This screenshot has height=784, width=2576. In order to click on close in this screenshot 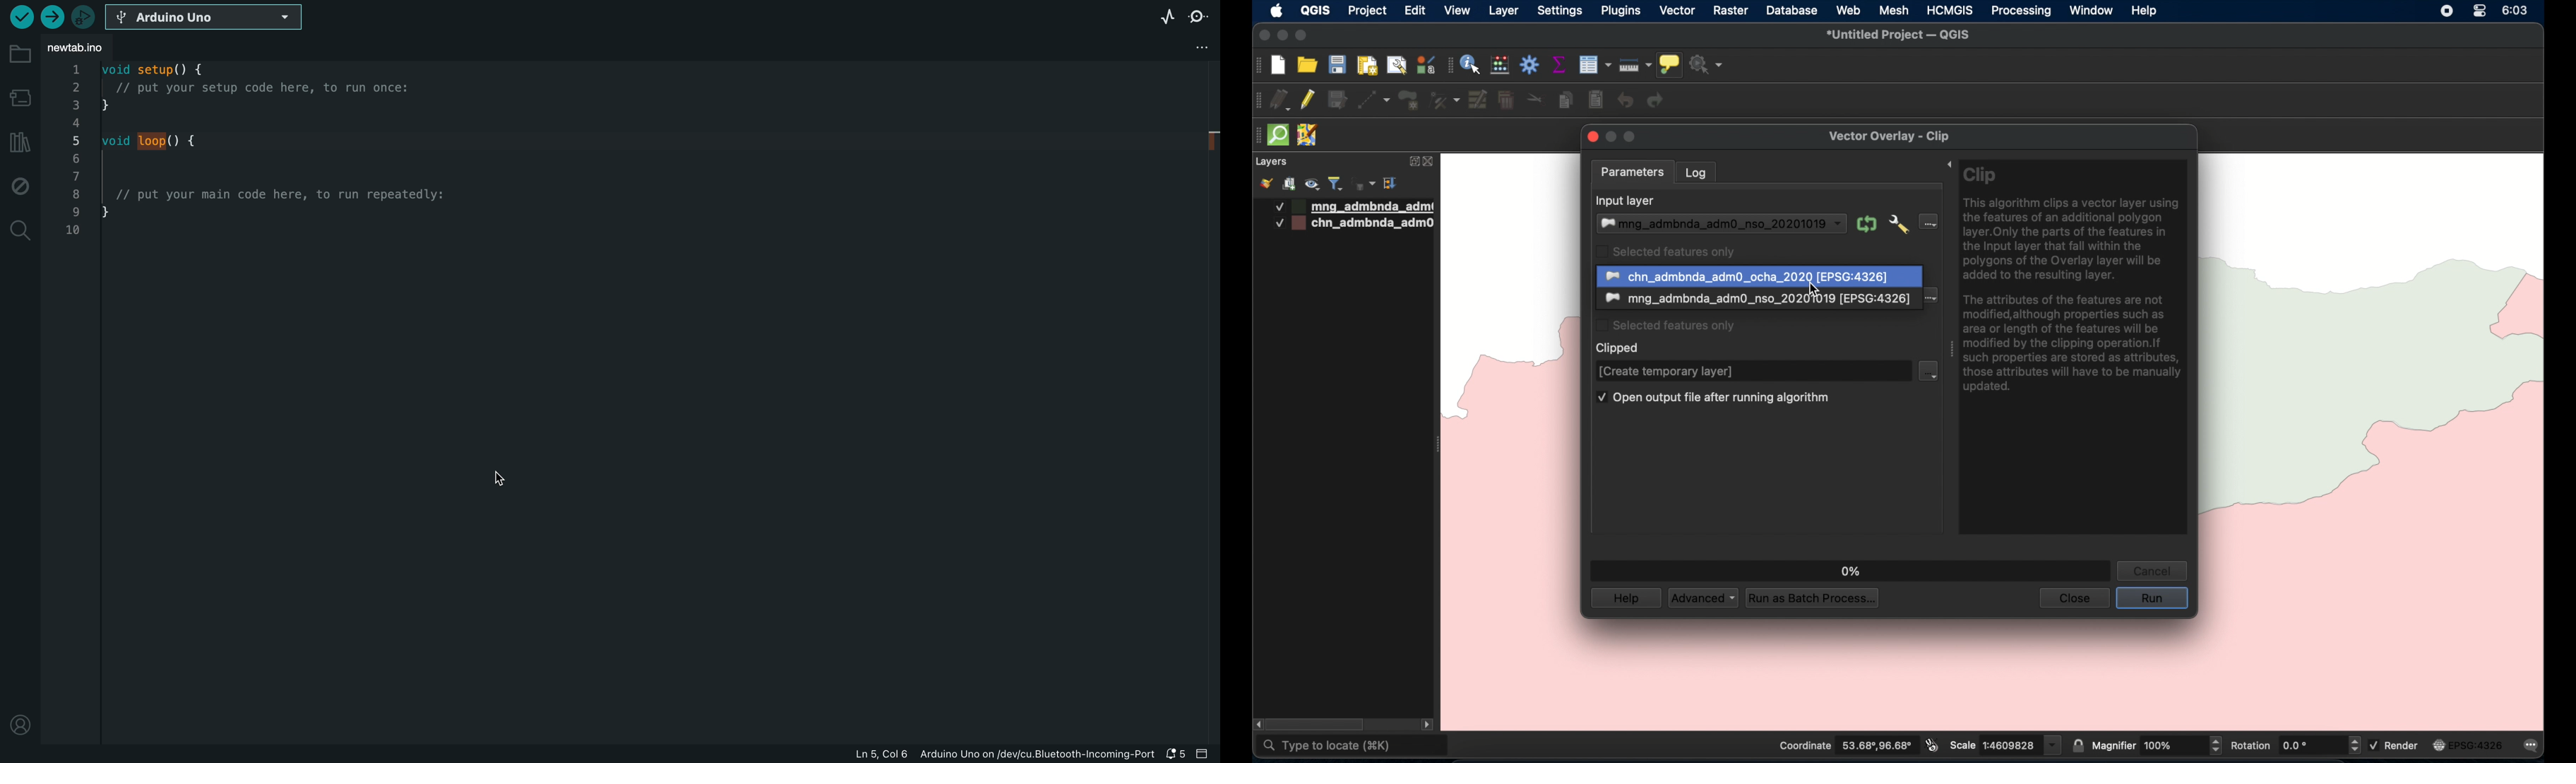, I will do `click(1263, 35)`.